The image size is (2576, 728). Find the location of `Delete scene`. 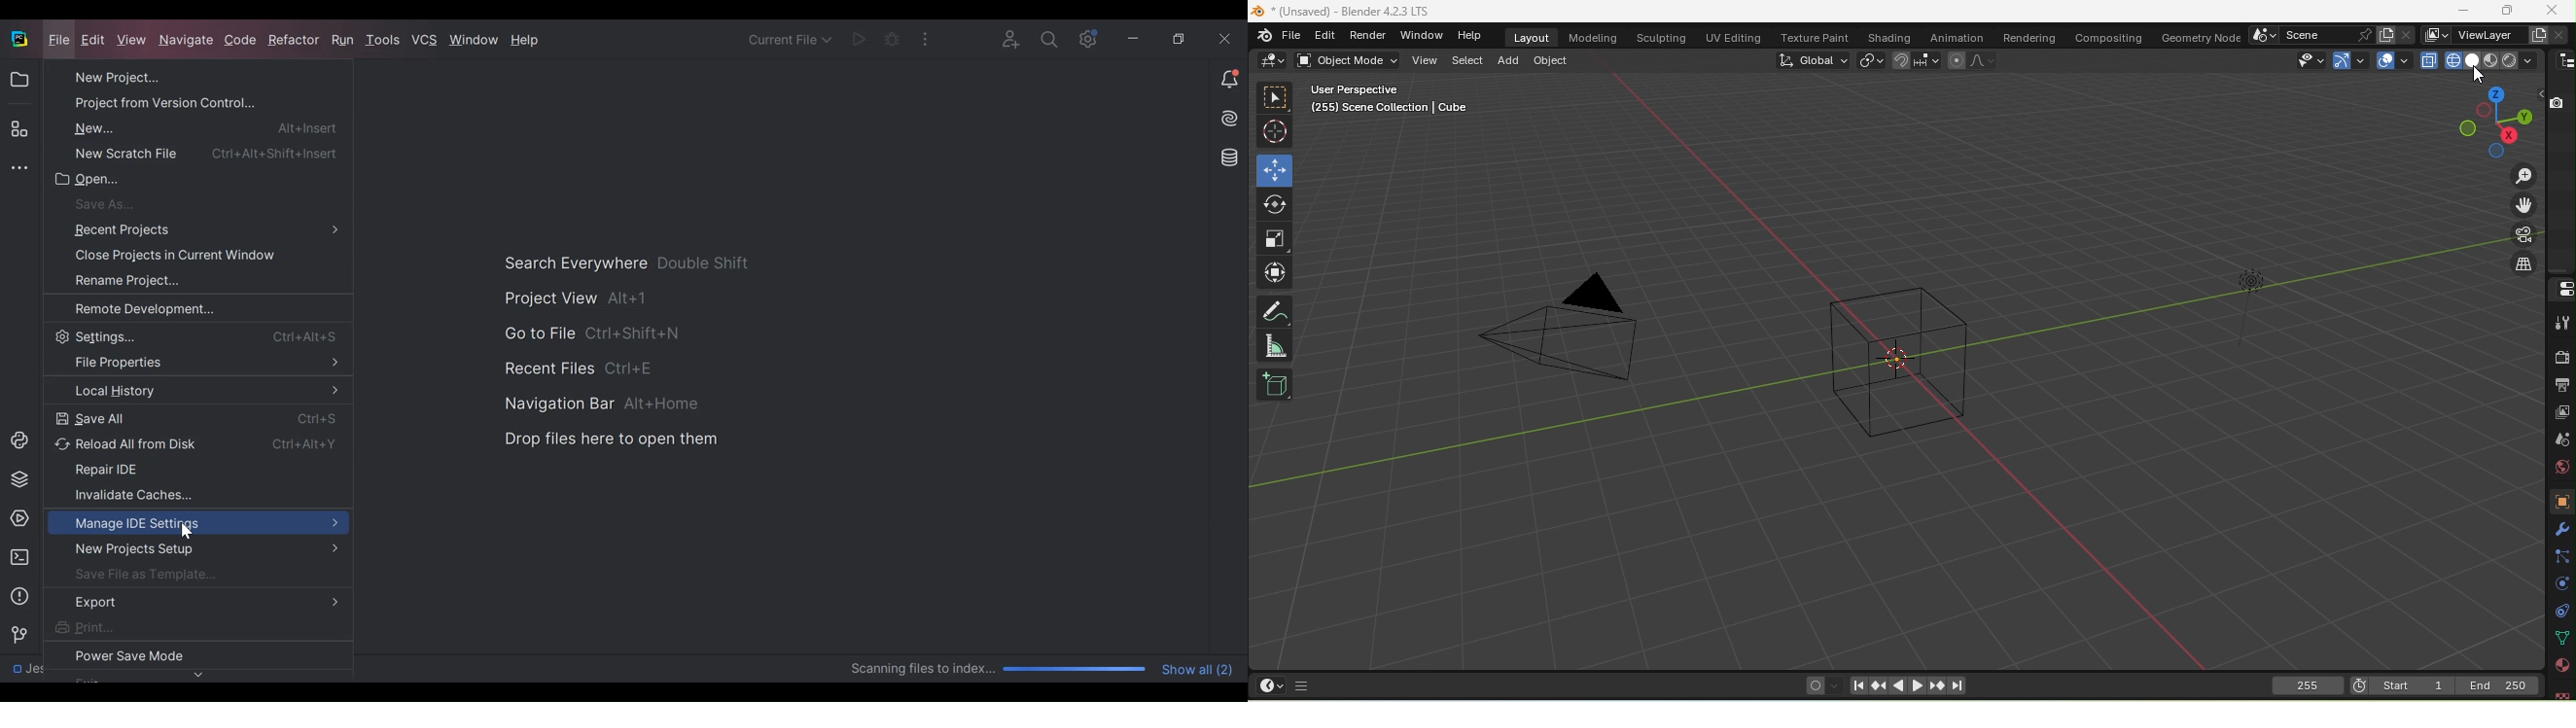

Delete scene is located at coordinates (2407, 34).